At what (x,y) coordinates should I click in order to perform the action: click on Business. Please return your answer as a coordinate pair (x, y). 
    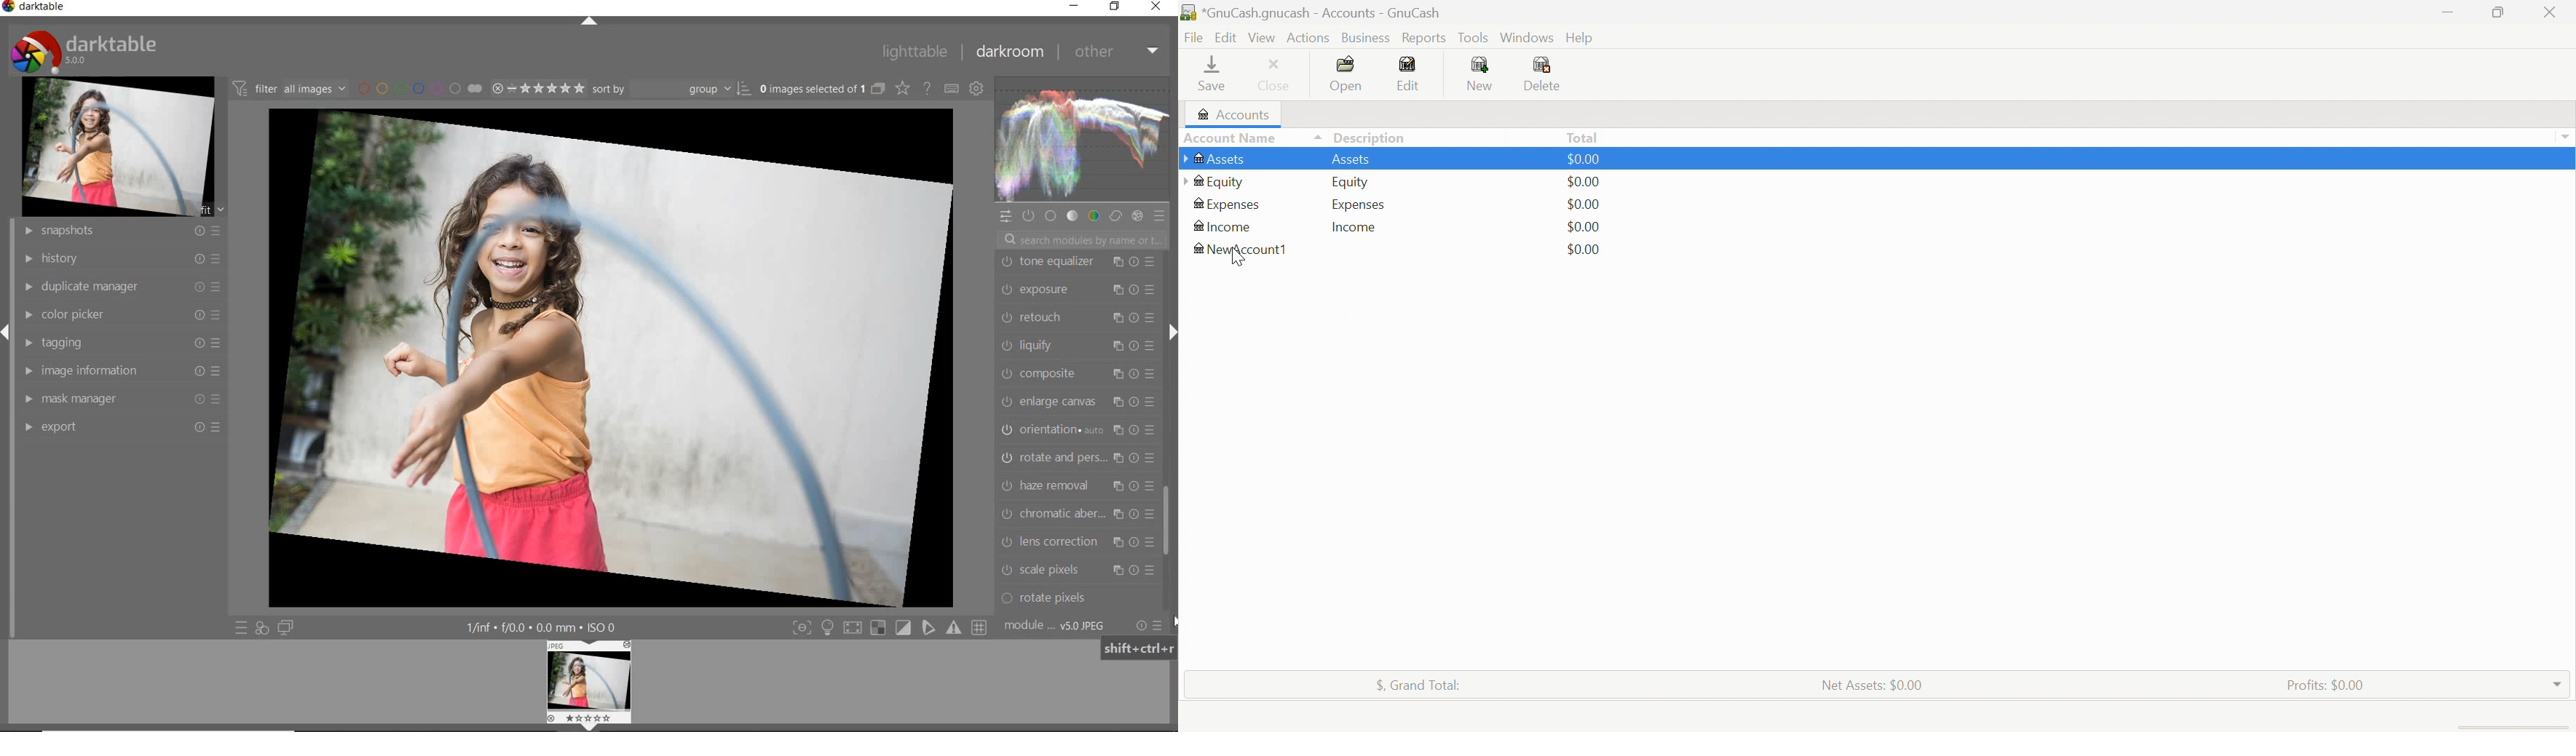
    Looking at the image, I should click on (1366, 36).